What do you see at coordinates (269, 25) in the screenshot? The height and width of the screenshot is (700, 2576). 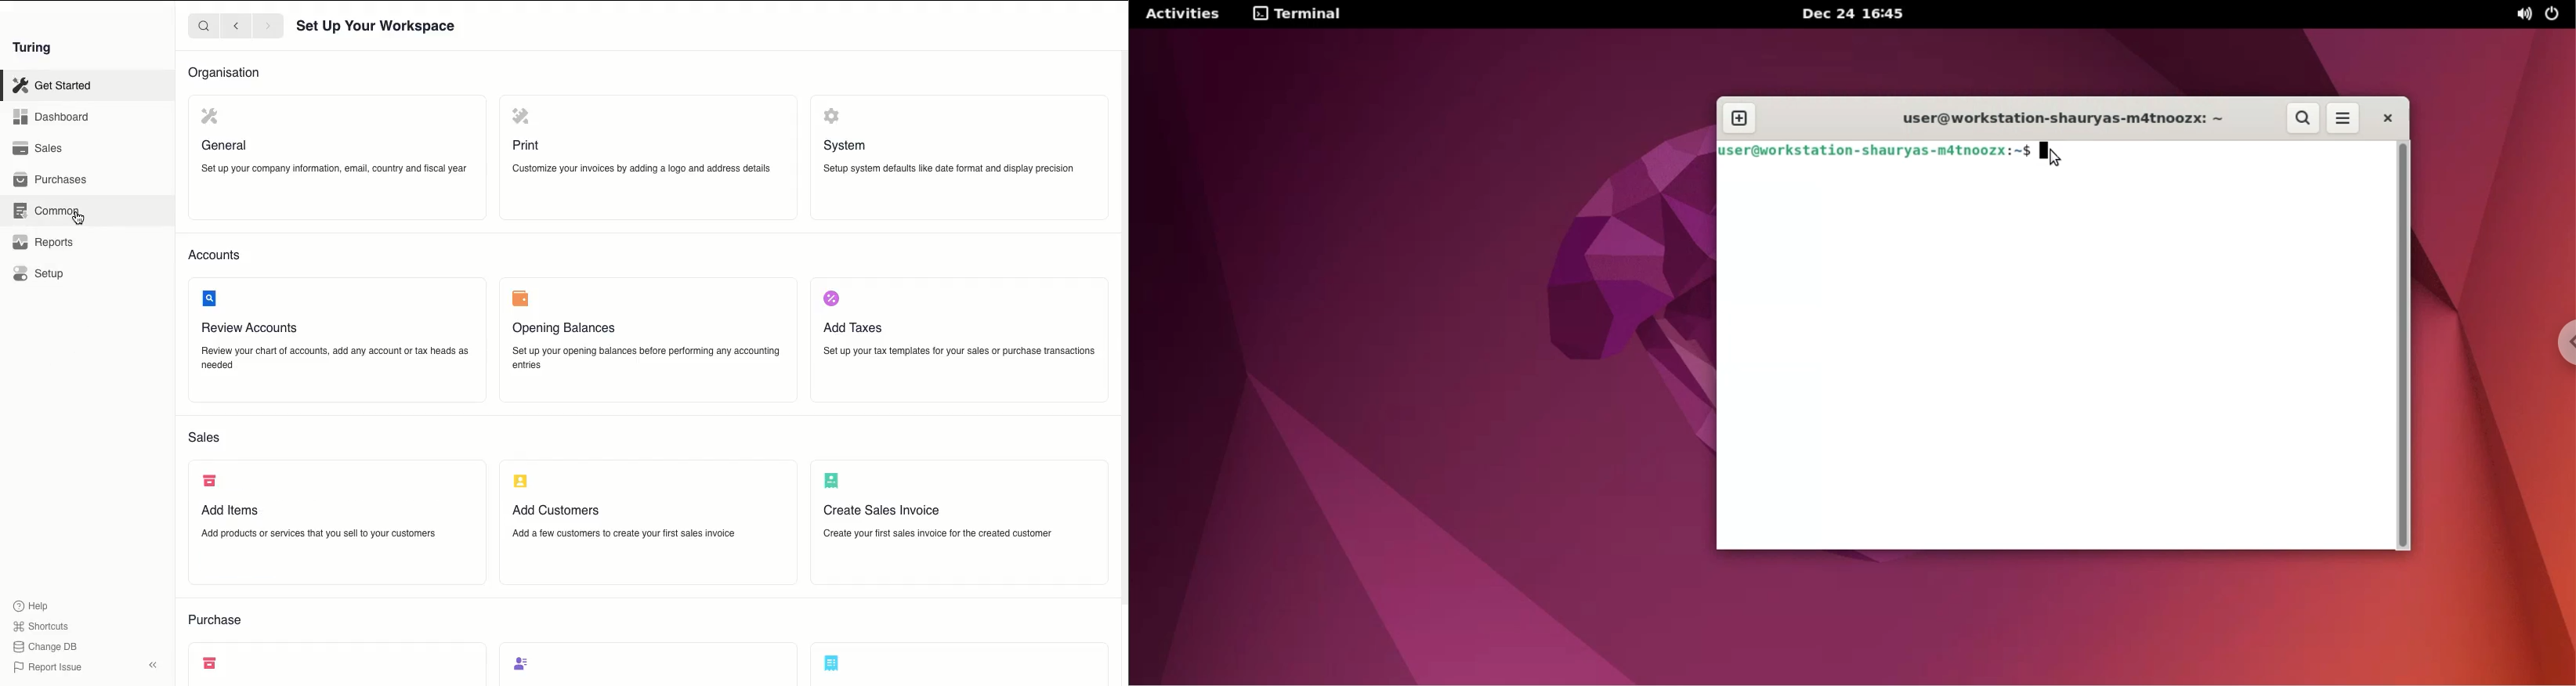 I see `Forward` at bounding box center [269, 25].